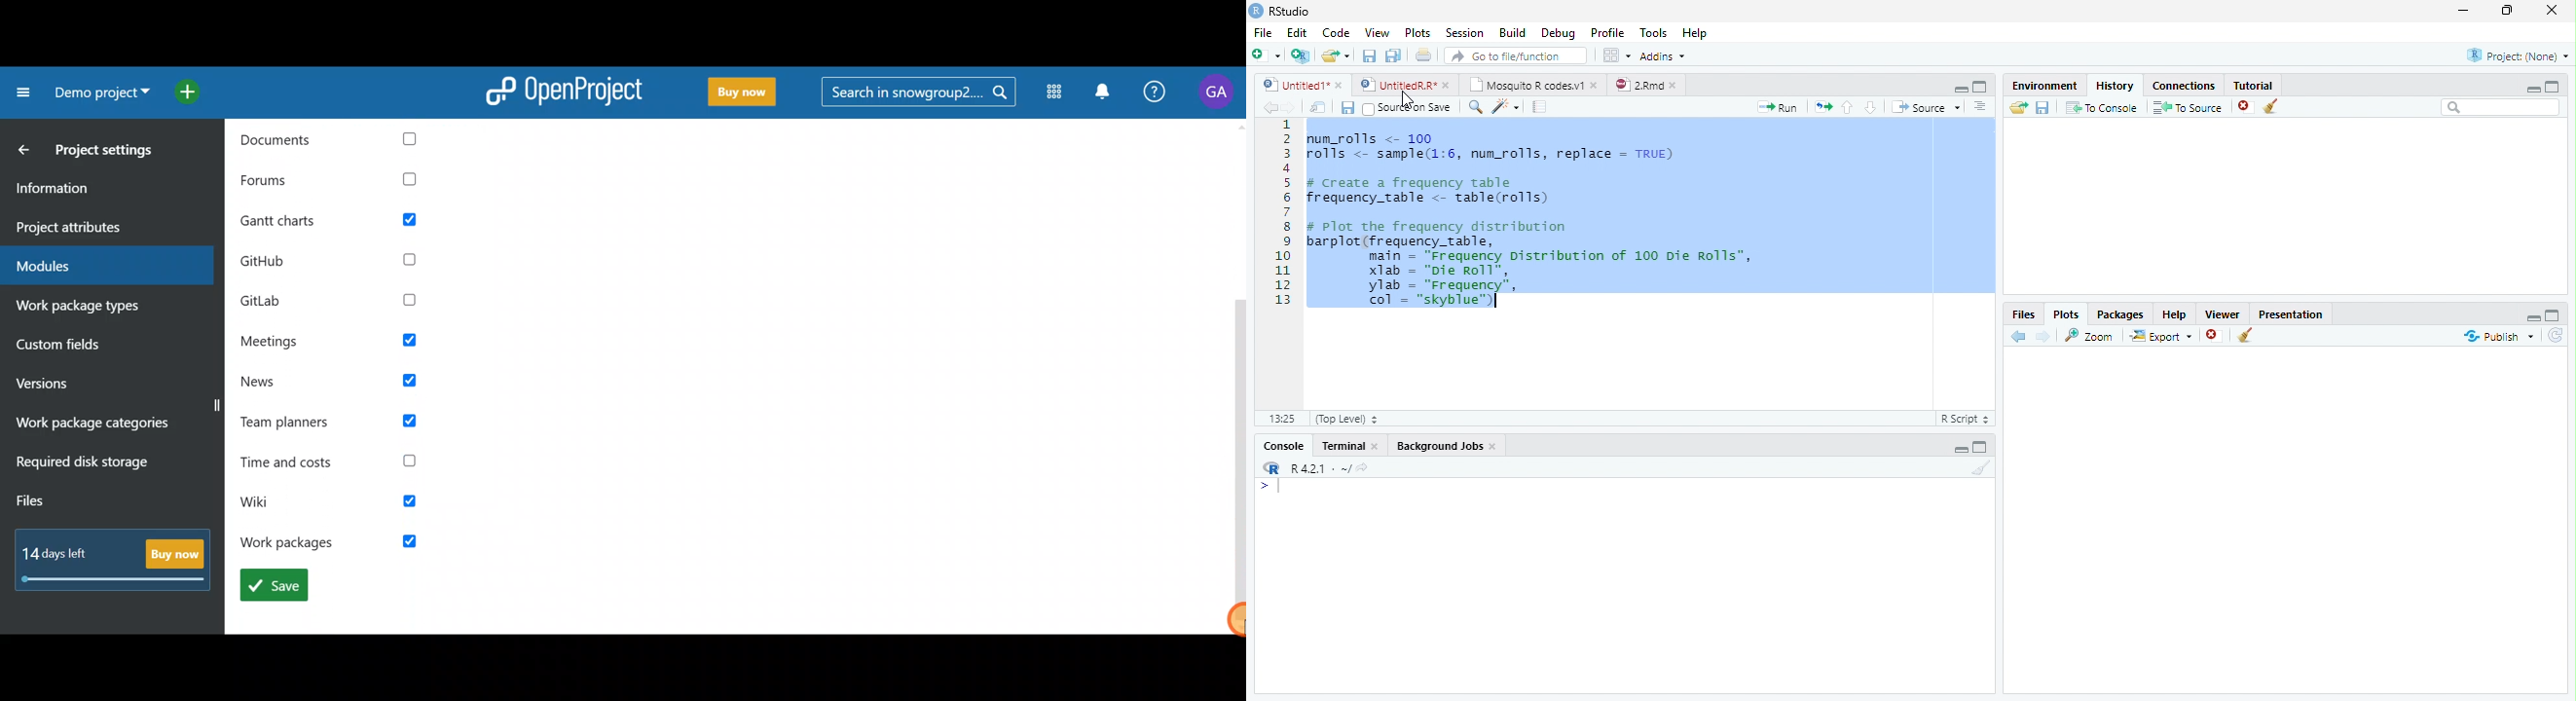  Describe the element at coordinates (1645, 85) in the screenshot. I see `©) 28md` at that location.